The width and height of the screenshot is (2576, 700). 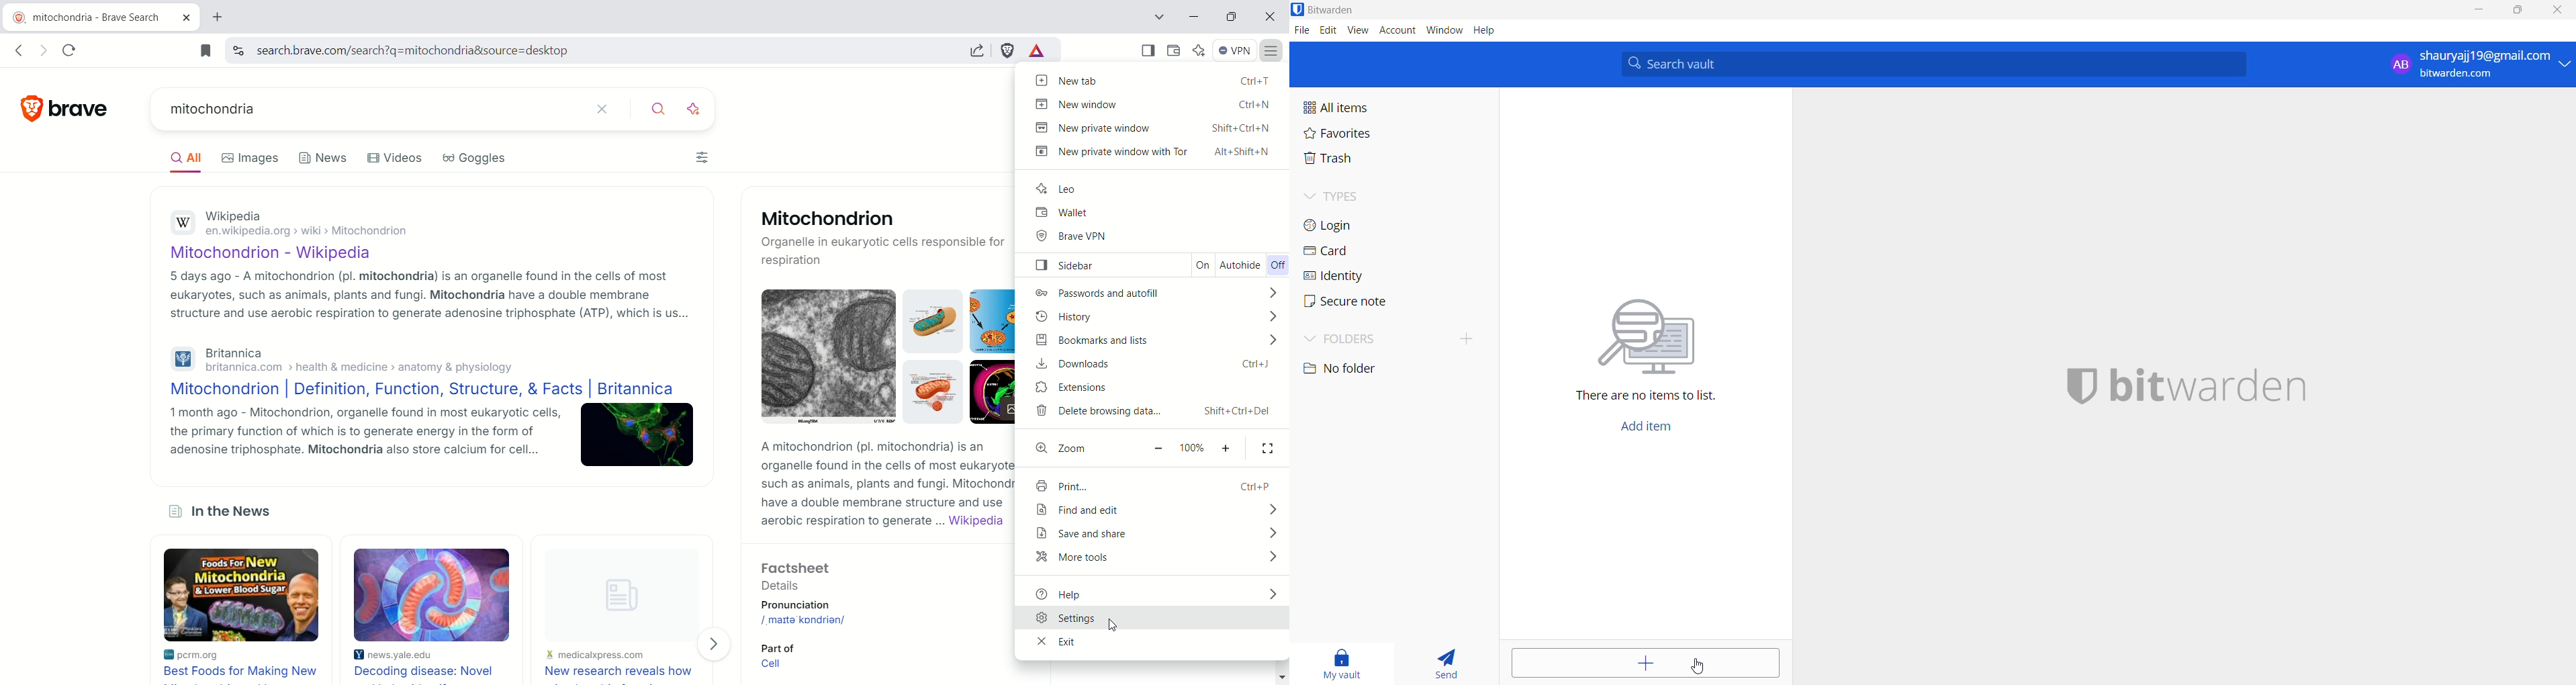 What do you see at coordinates (474, 162) in the screenshot?
I see `Goggles` at bounding box center [474, 162].